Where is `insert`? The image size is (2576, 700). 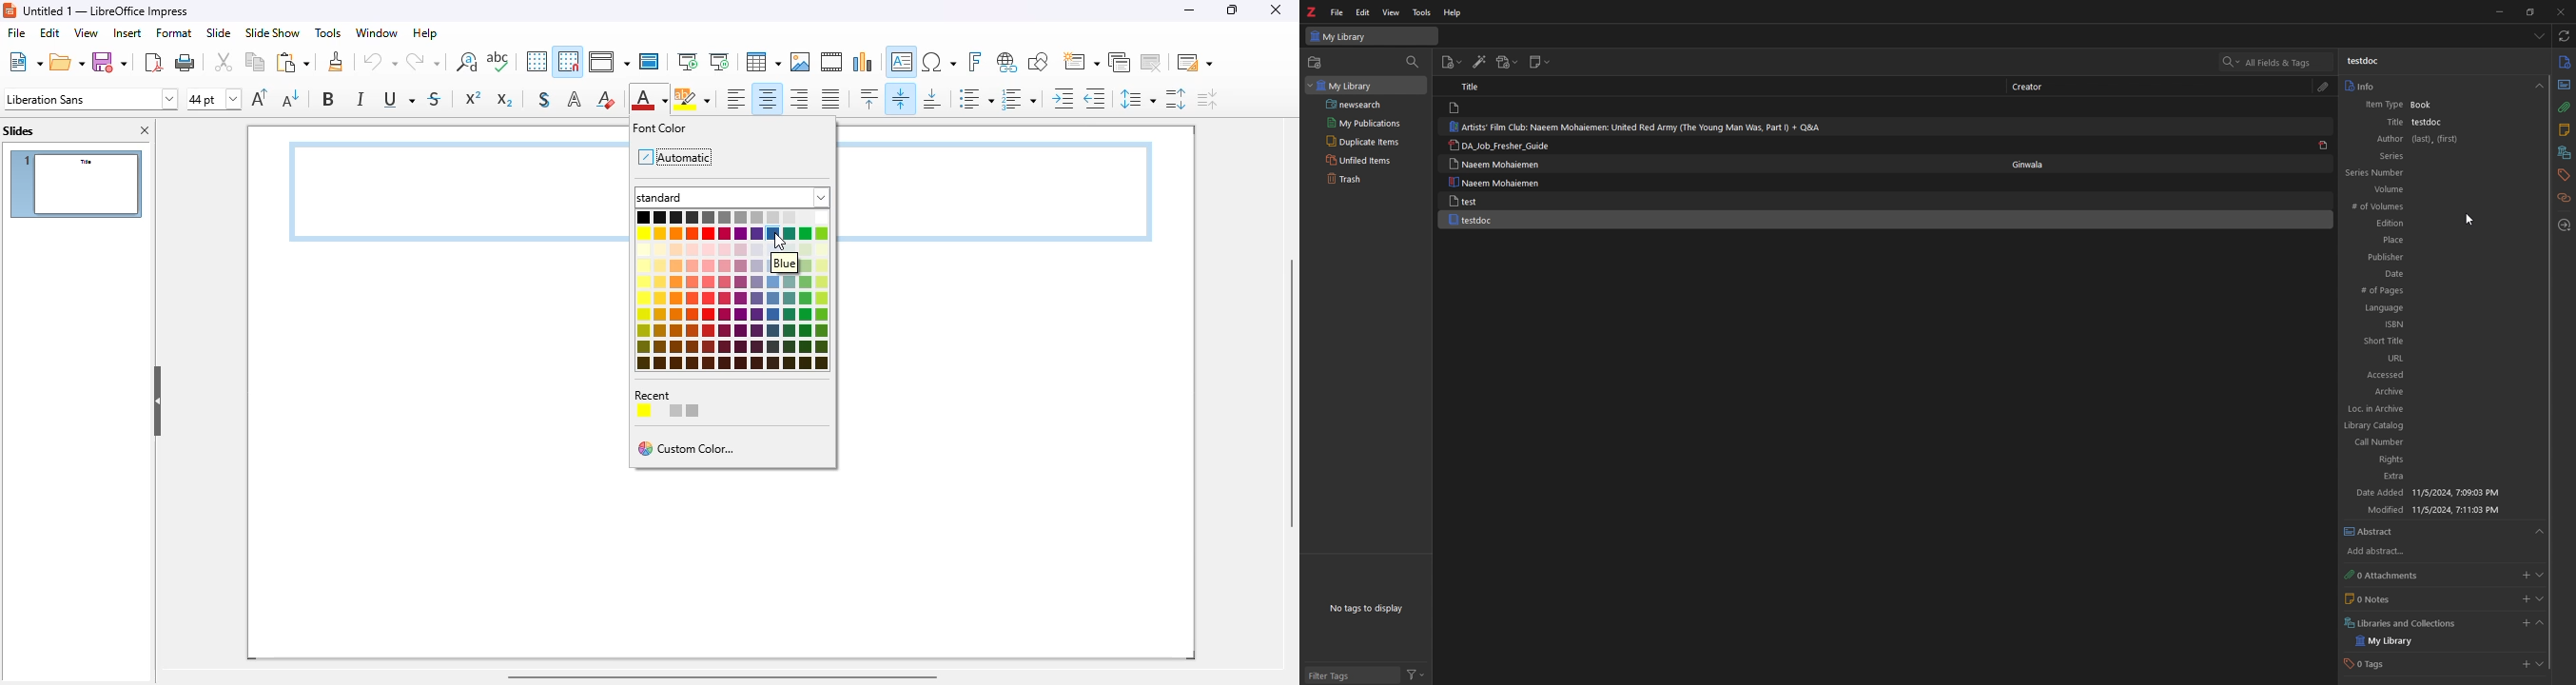 insert is located at coordinates (127, 33).